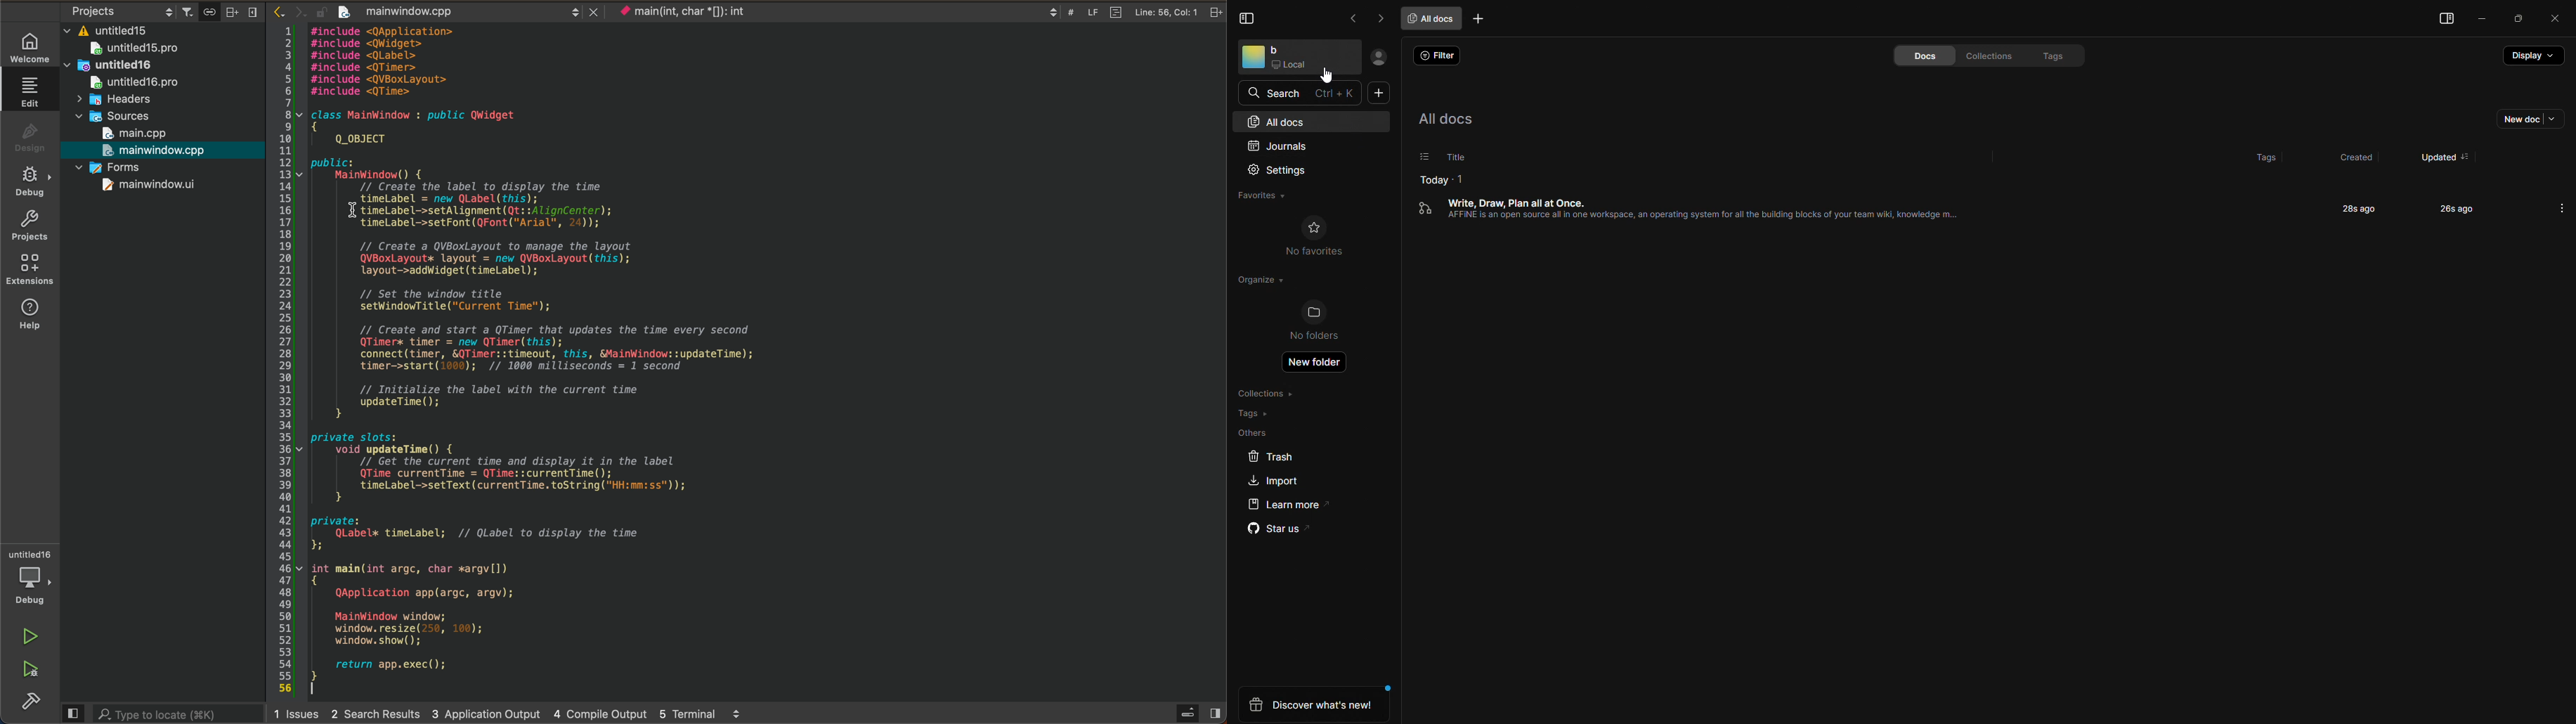 This screenshot has height=728, width=2576. I want to click on favourites, so click(1269, 194).